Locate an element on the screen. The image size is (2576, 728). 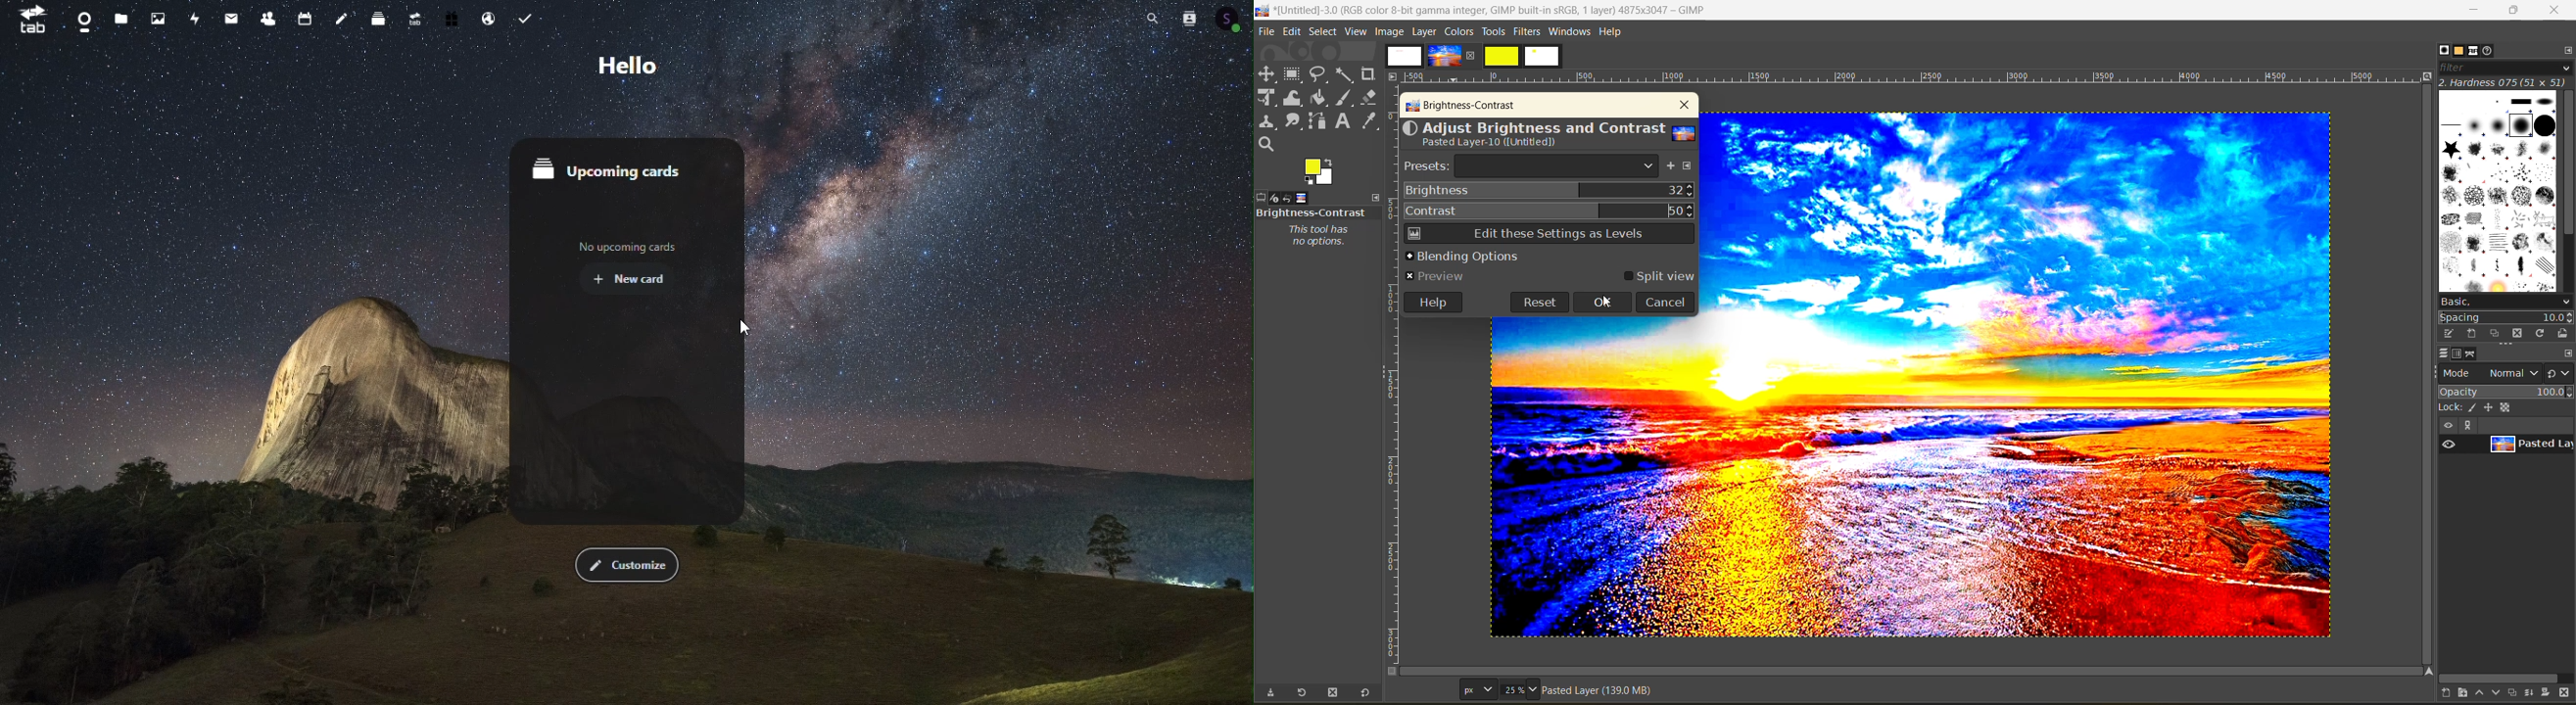
layer is located at coordinates (2531, 445).